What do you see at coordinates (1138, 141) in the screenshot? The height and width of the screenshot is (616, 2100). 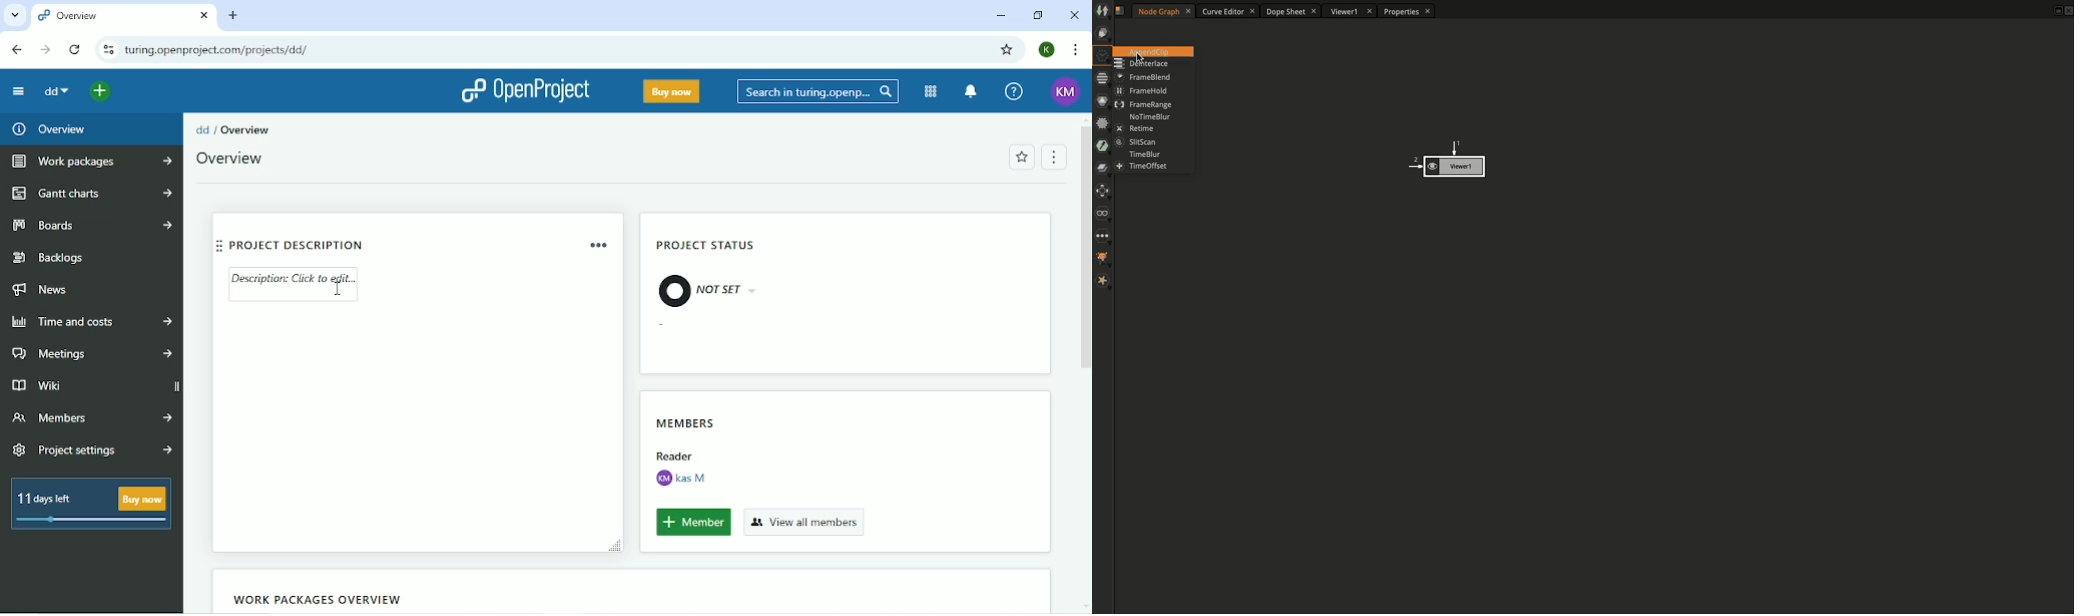 I see `SlirScan` at bounding box center [1138, 141].